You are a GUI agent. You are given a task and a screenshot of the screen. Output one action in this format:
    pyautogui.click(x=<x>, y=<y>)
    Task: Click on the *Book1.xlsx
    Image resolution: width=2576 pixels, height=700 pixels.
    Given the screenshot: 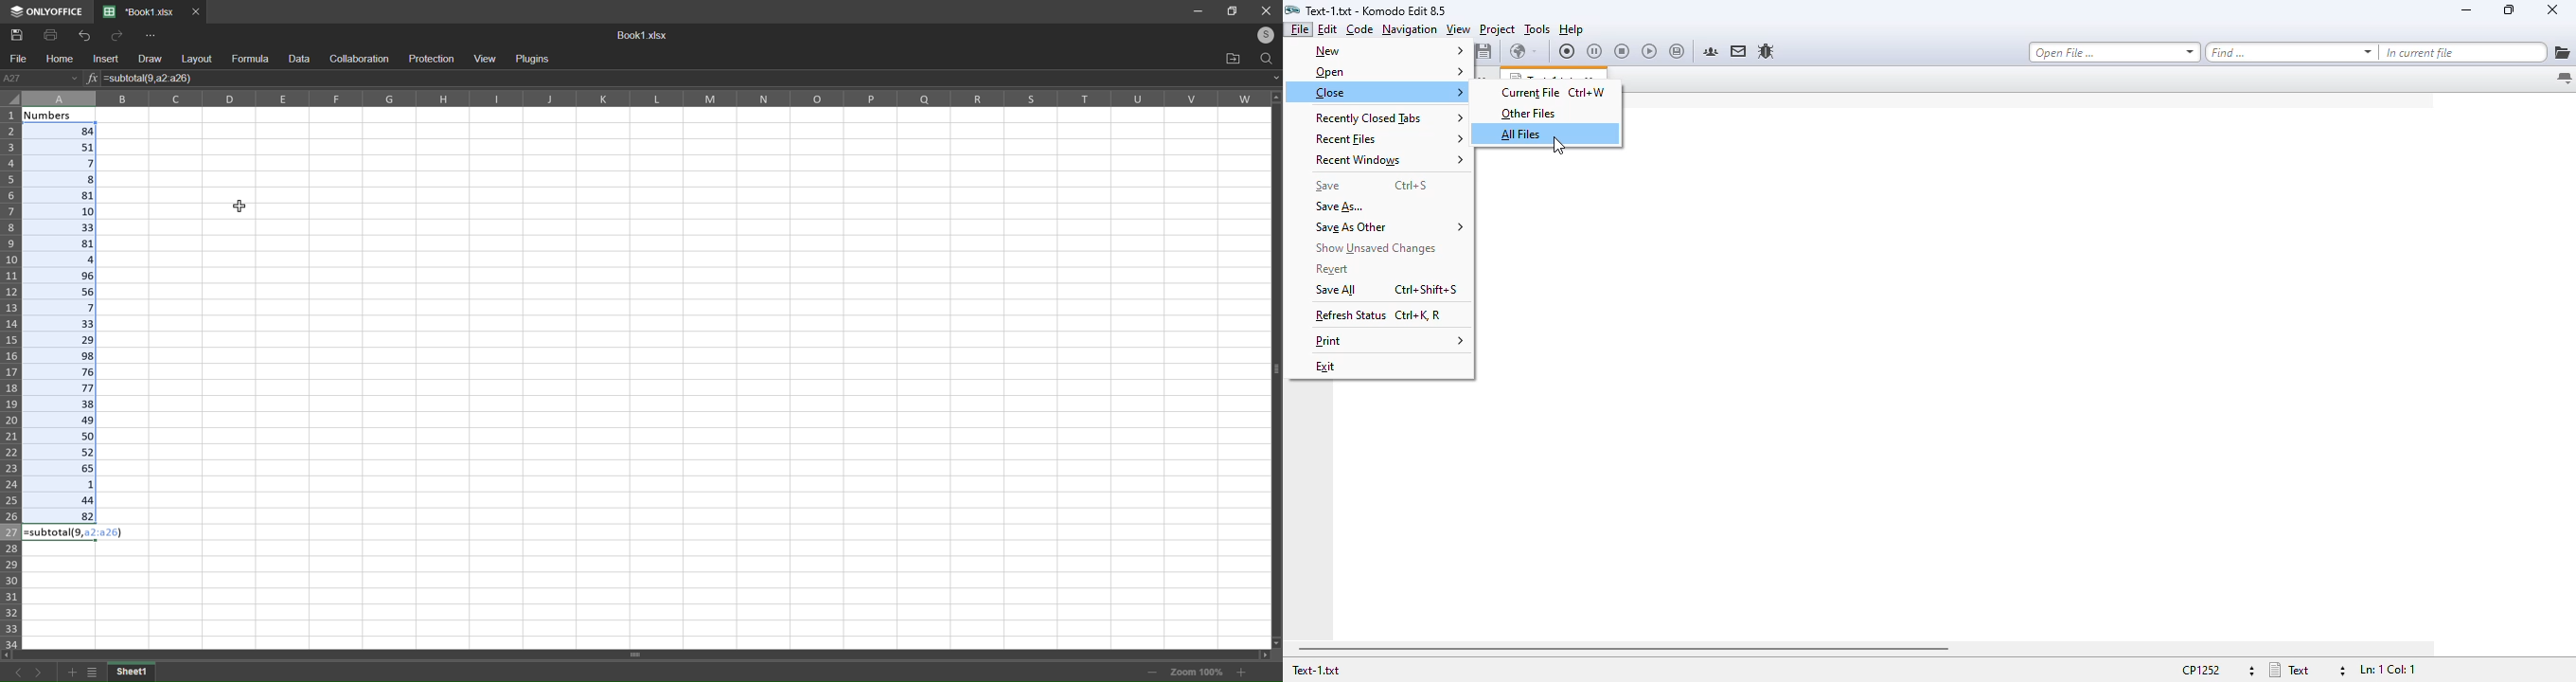 What is the action you would take?
    pyautogui.click(x=140, y=12)
    